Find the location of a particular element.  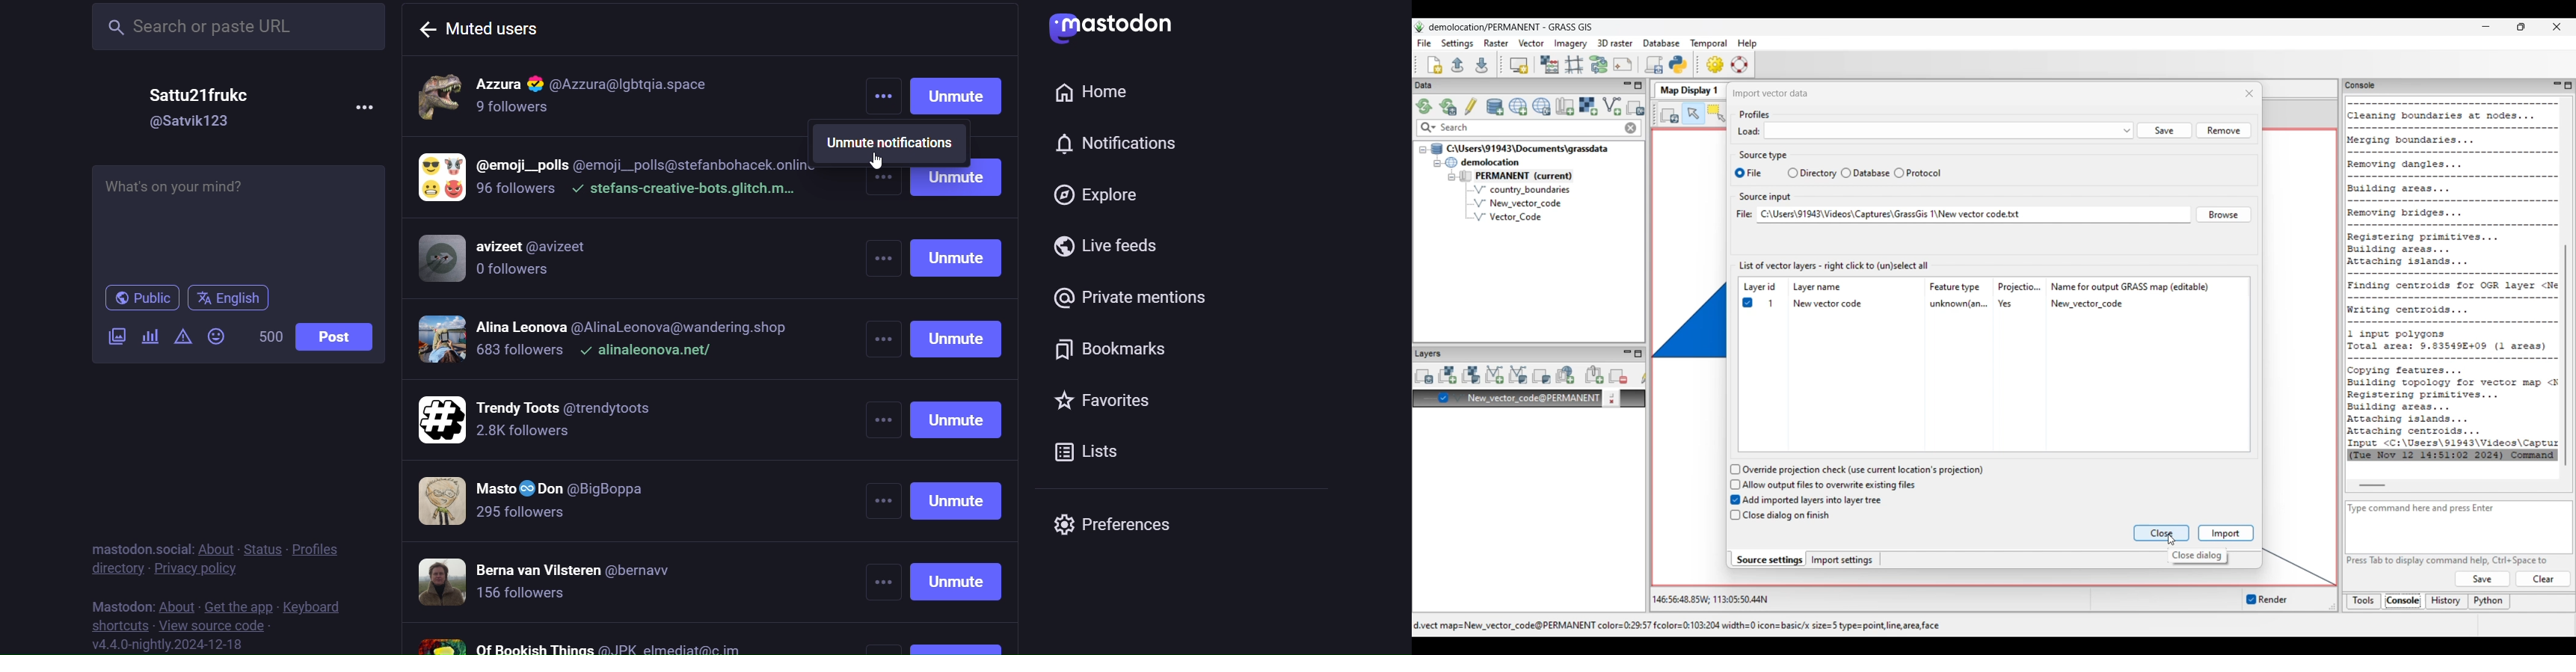

unmute is located at coordinates (957, 409).